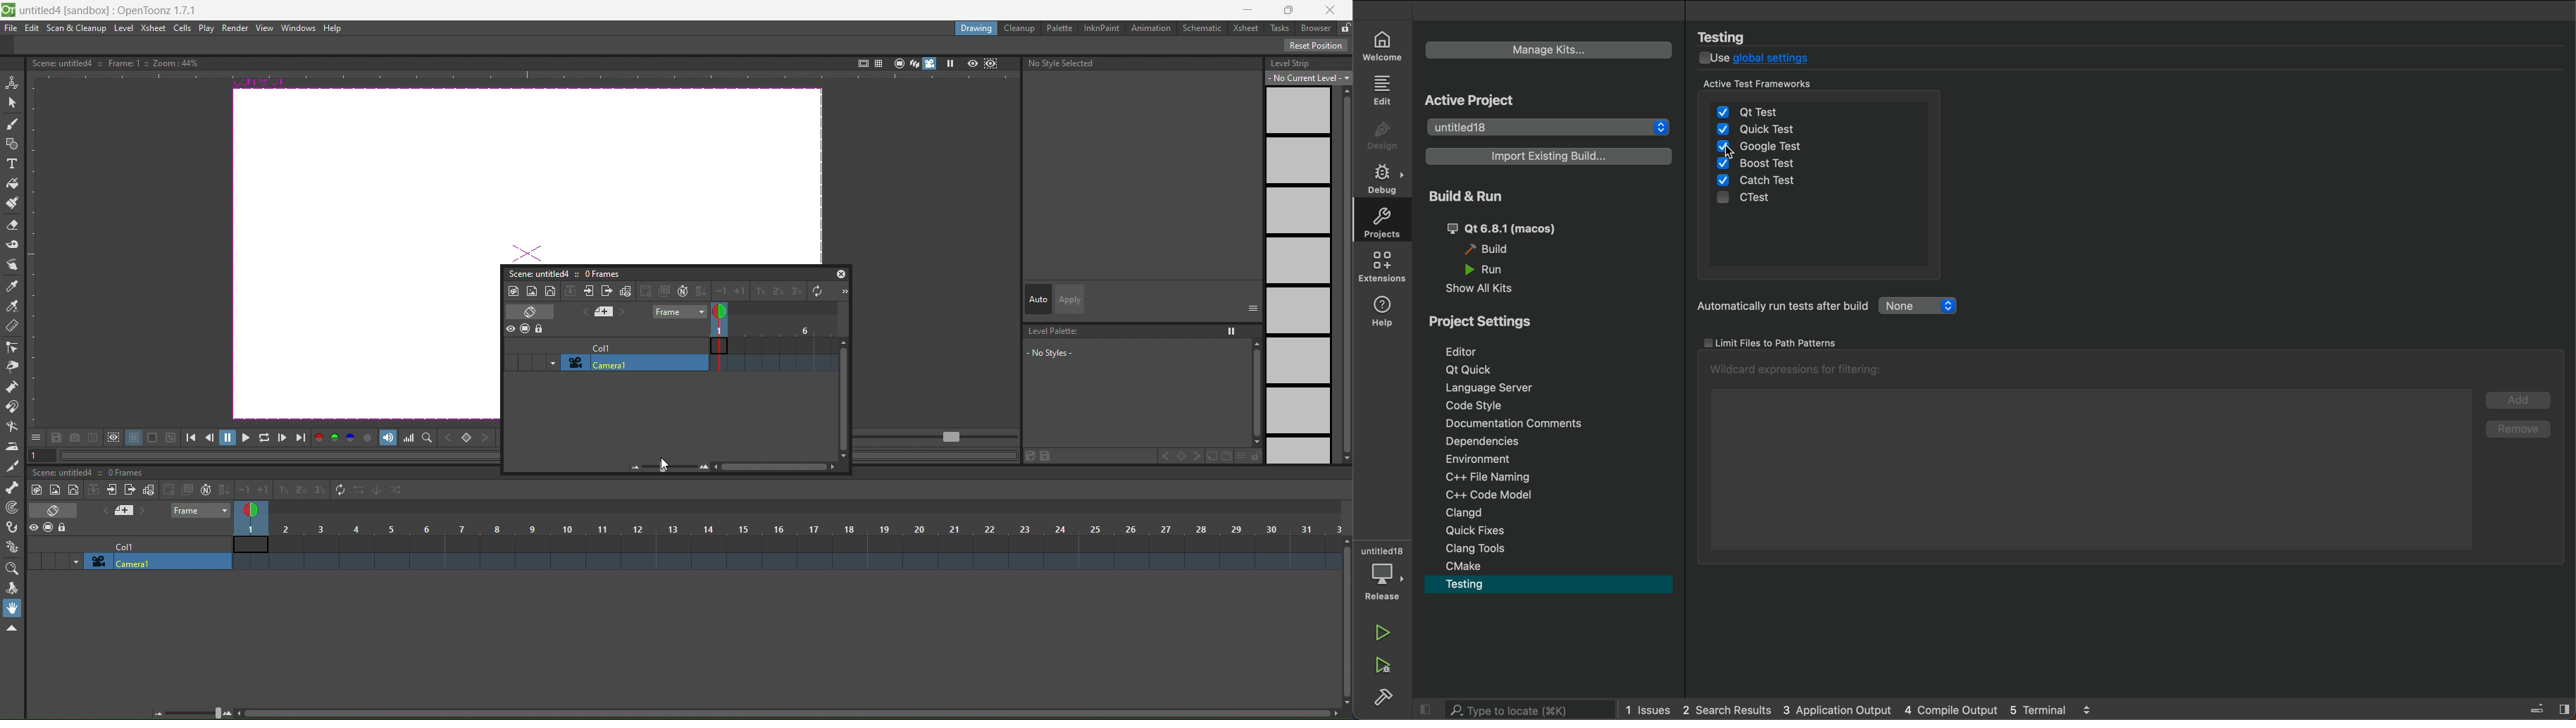 This screenshot has height=728, width=2576. I want to click on welcome, so click(1380, 45).